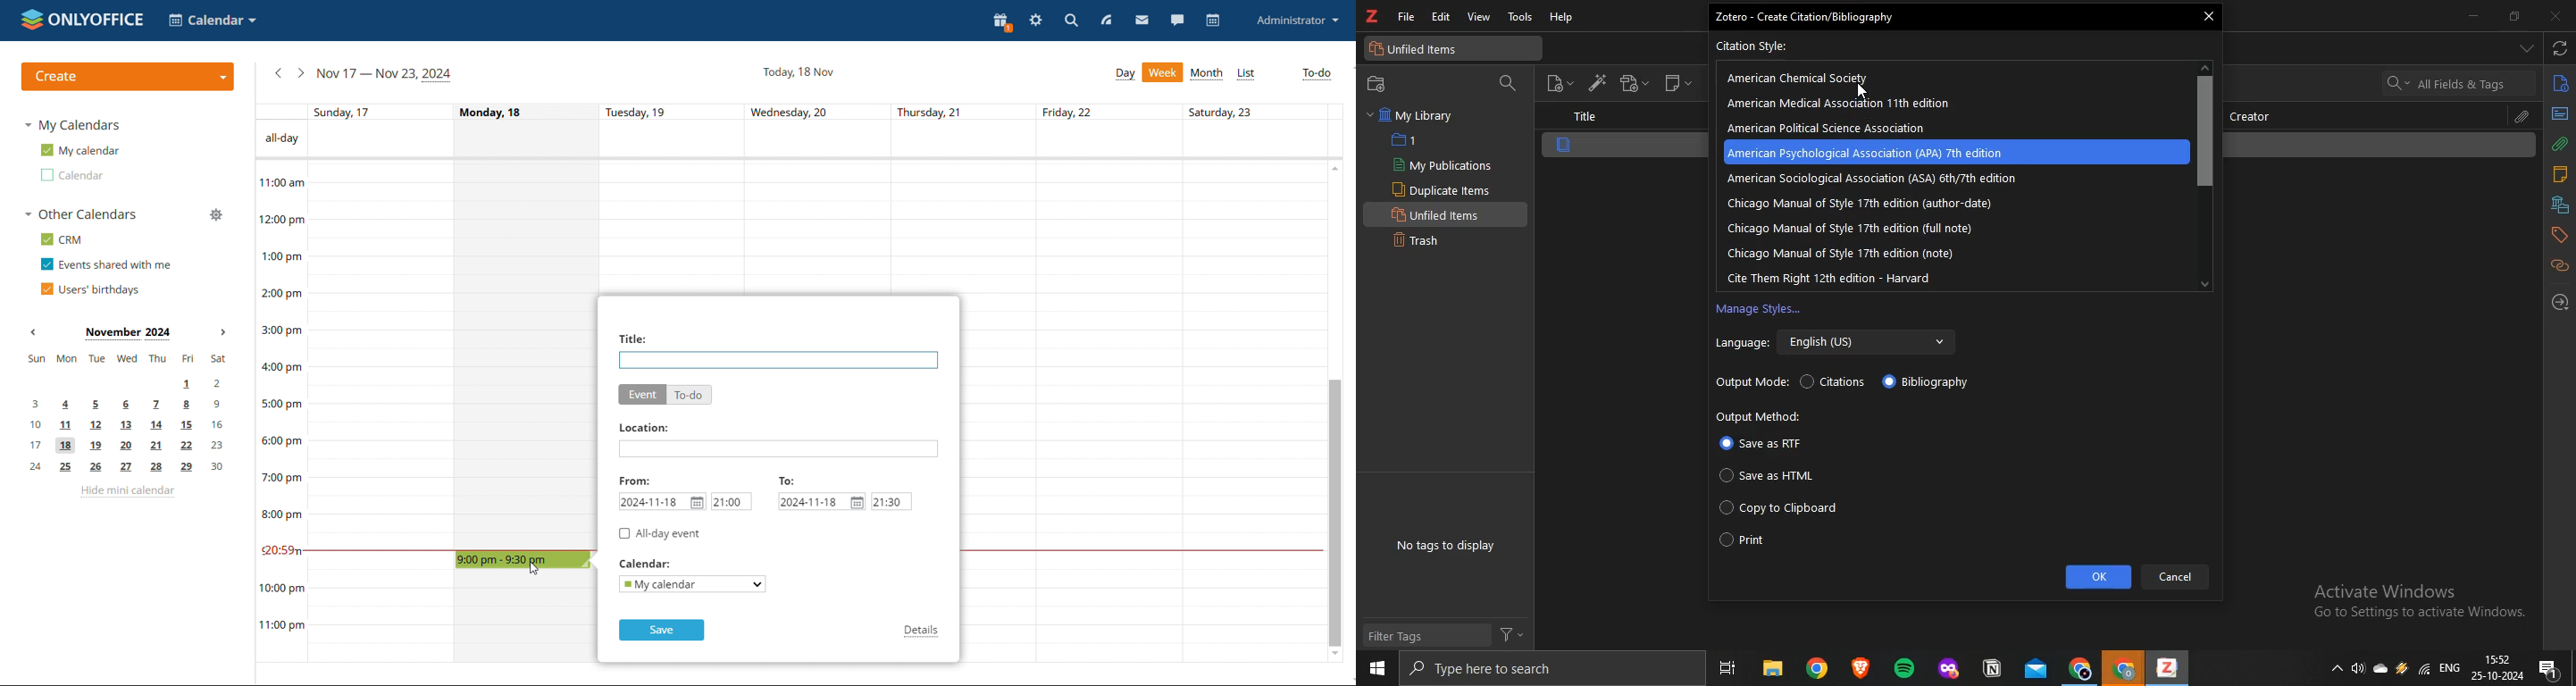 This screenshot has height=700, width=2576. What do you see at coordinates (1426, 636) in the screenshot?
I see `Filter Tags` at bounding box center [1426, 636].